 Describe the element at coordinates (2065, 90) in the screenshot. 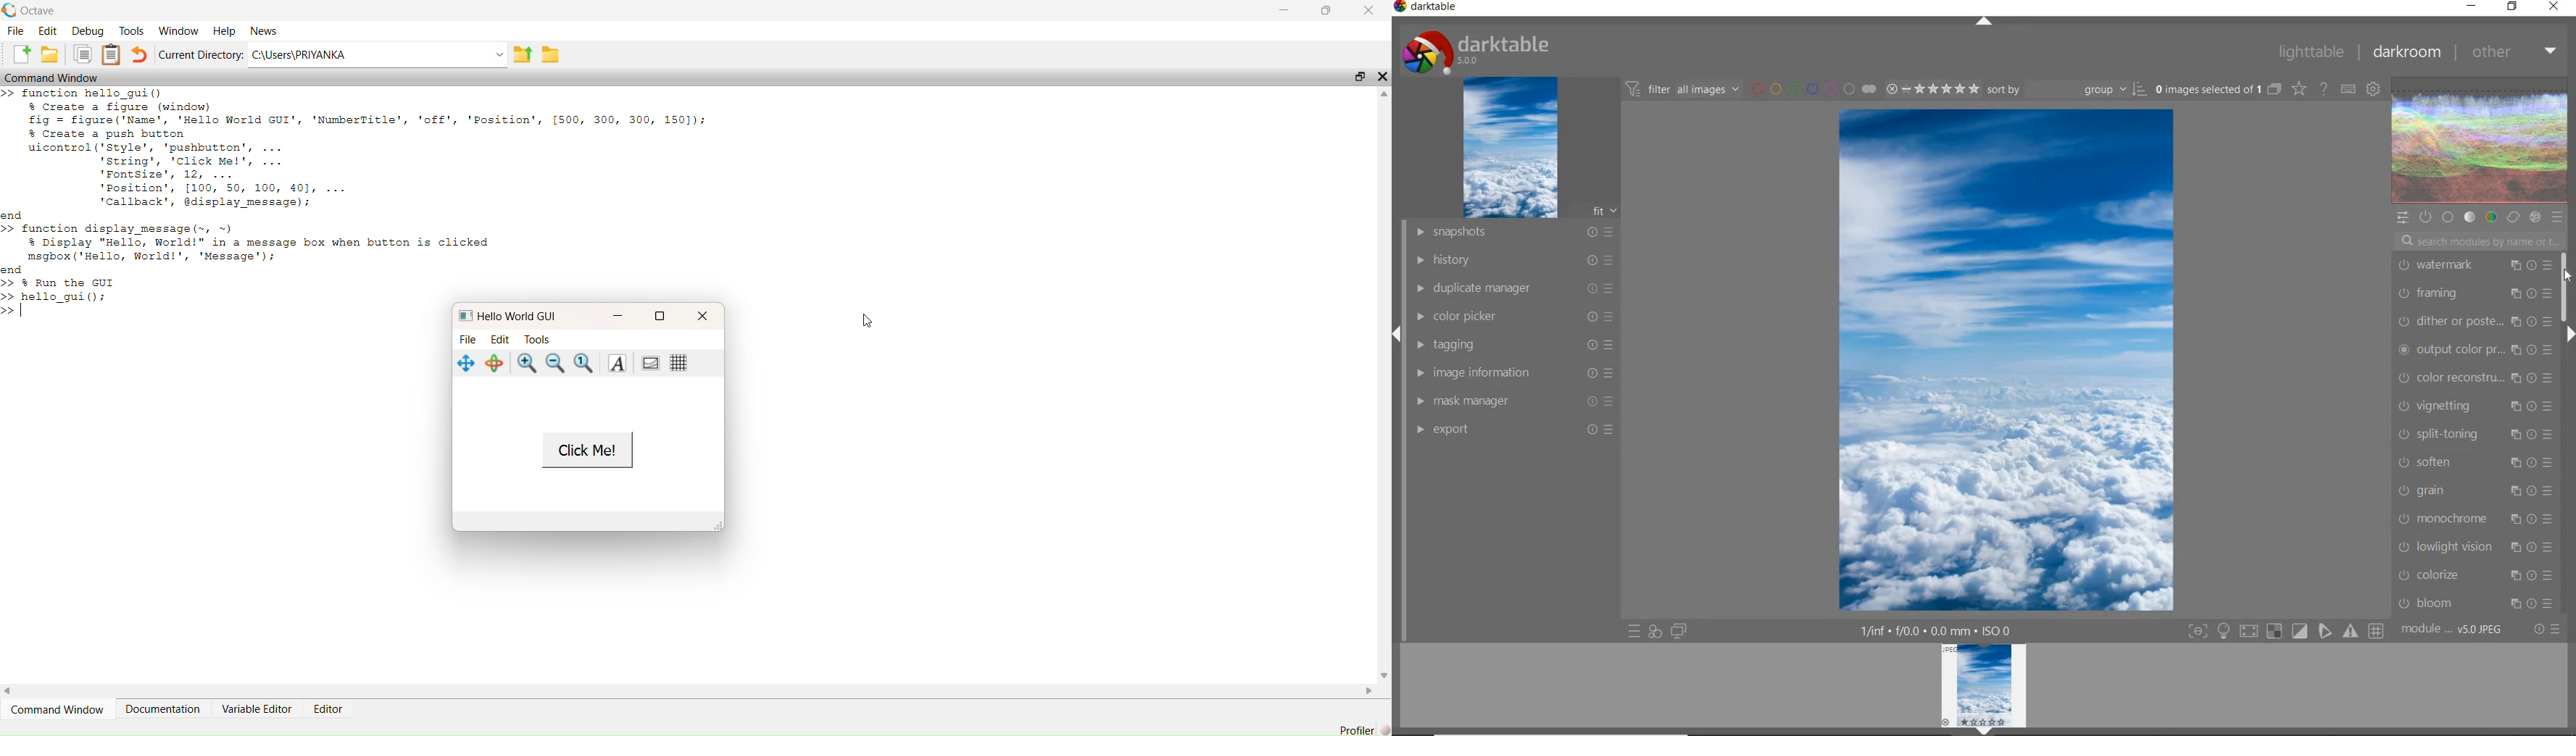

I see `sort by group` at that location.